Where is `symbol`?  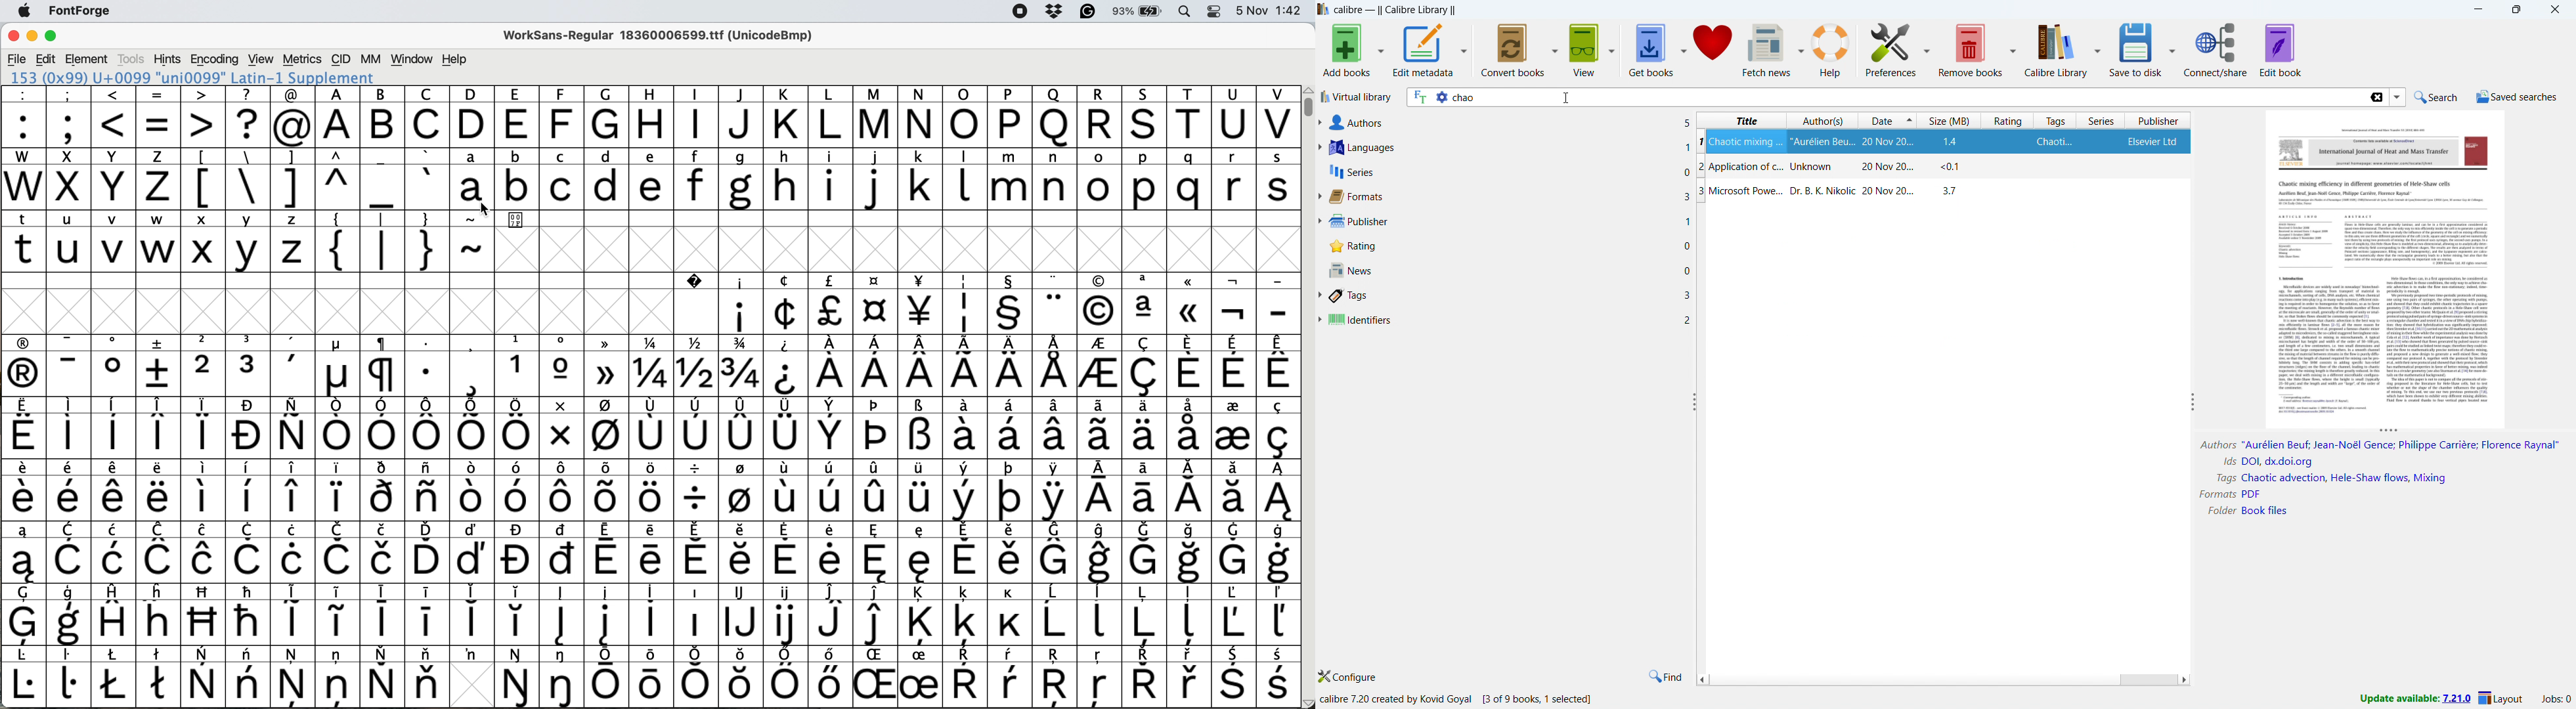 symbol is located at coordinates (292, 427).